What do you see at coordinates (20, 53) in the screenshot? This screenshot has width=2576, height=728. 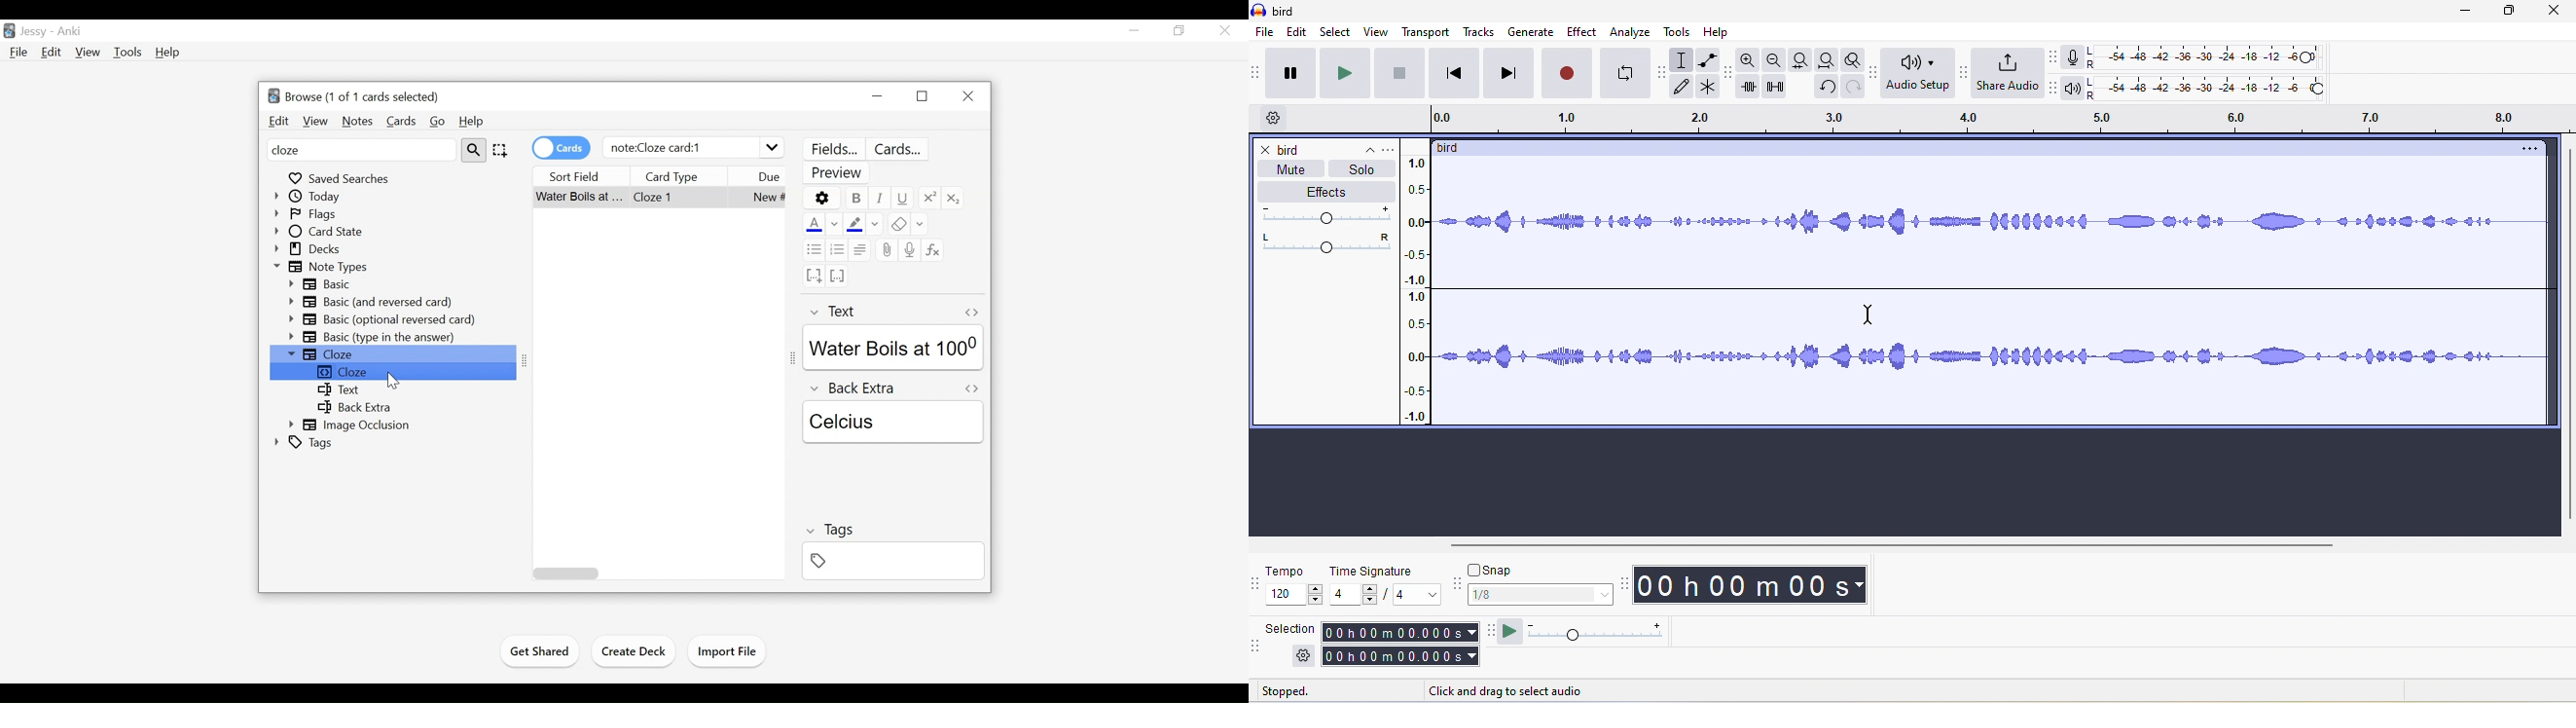 I see `File` at bounding box center [20, 53].